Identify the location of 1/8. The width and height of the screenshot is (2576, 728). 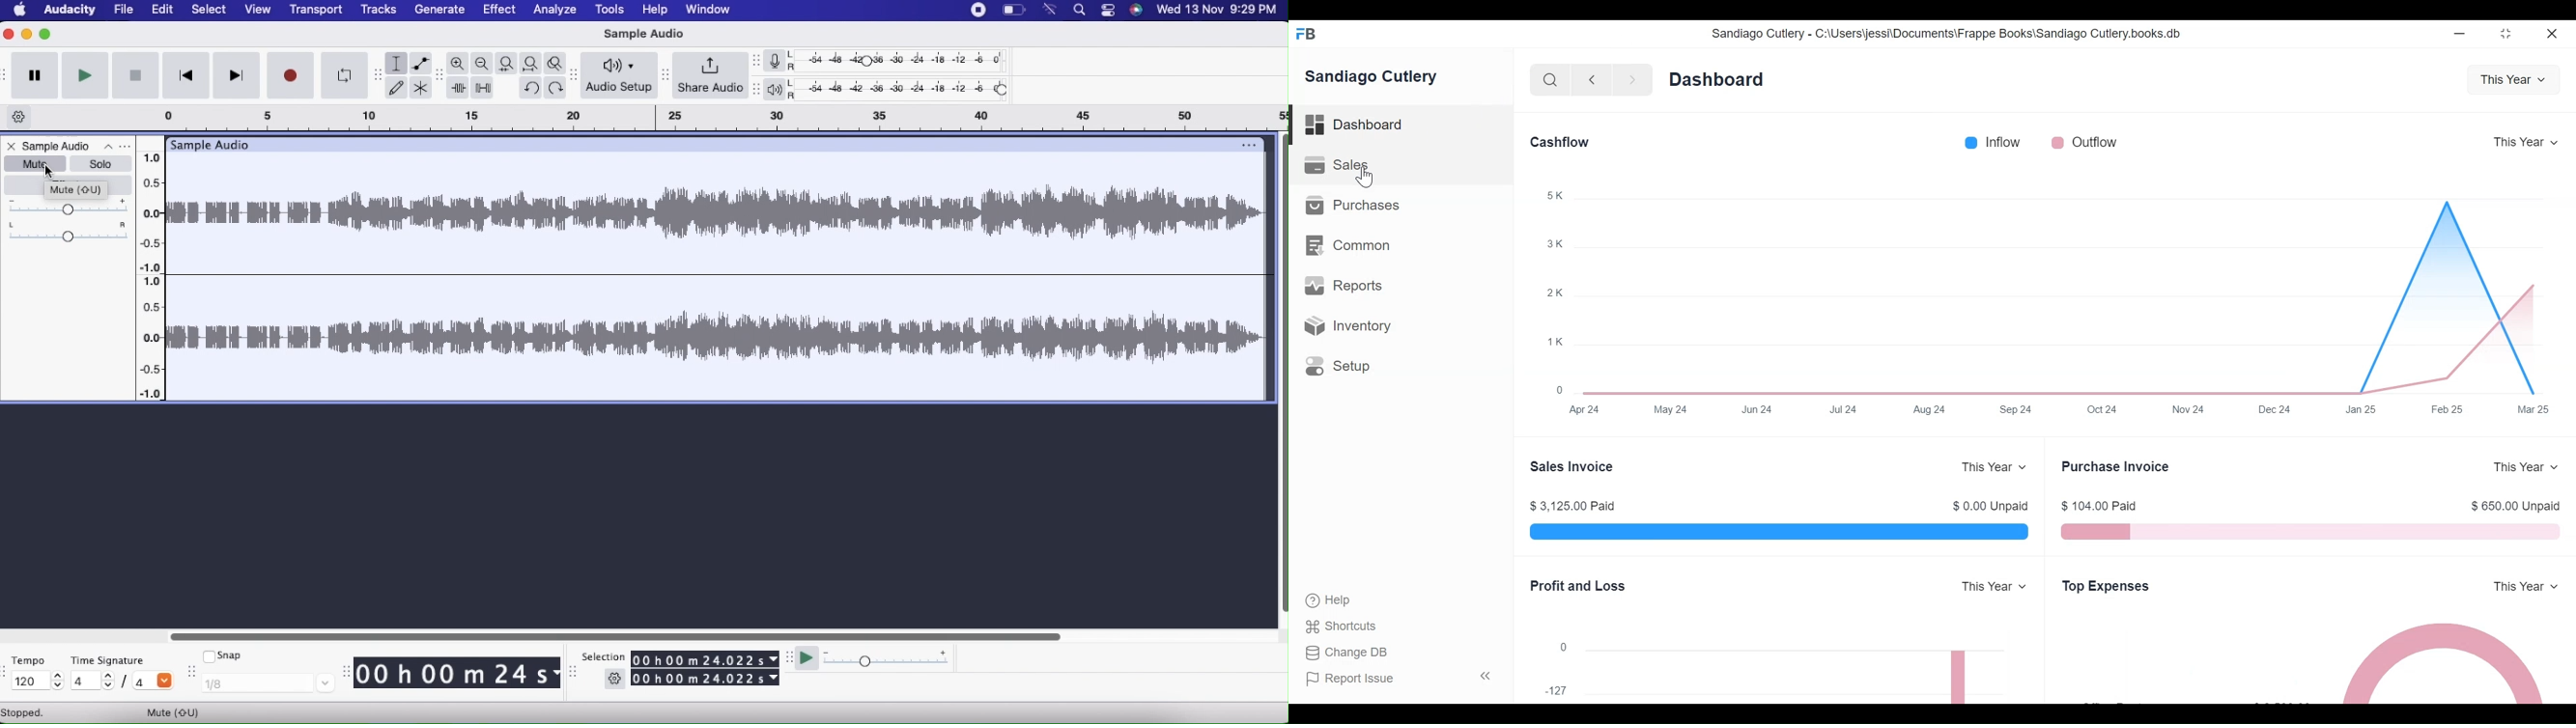
(265, 685).